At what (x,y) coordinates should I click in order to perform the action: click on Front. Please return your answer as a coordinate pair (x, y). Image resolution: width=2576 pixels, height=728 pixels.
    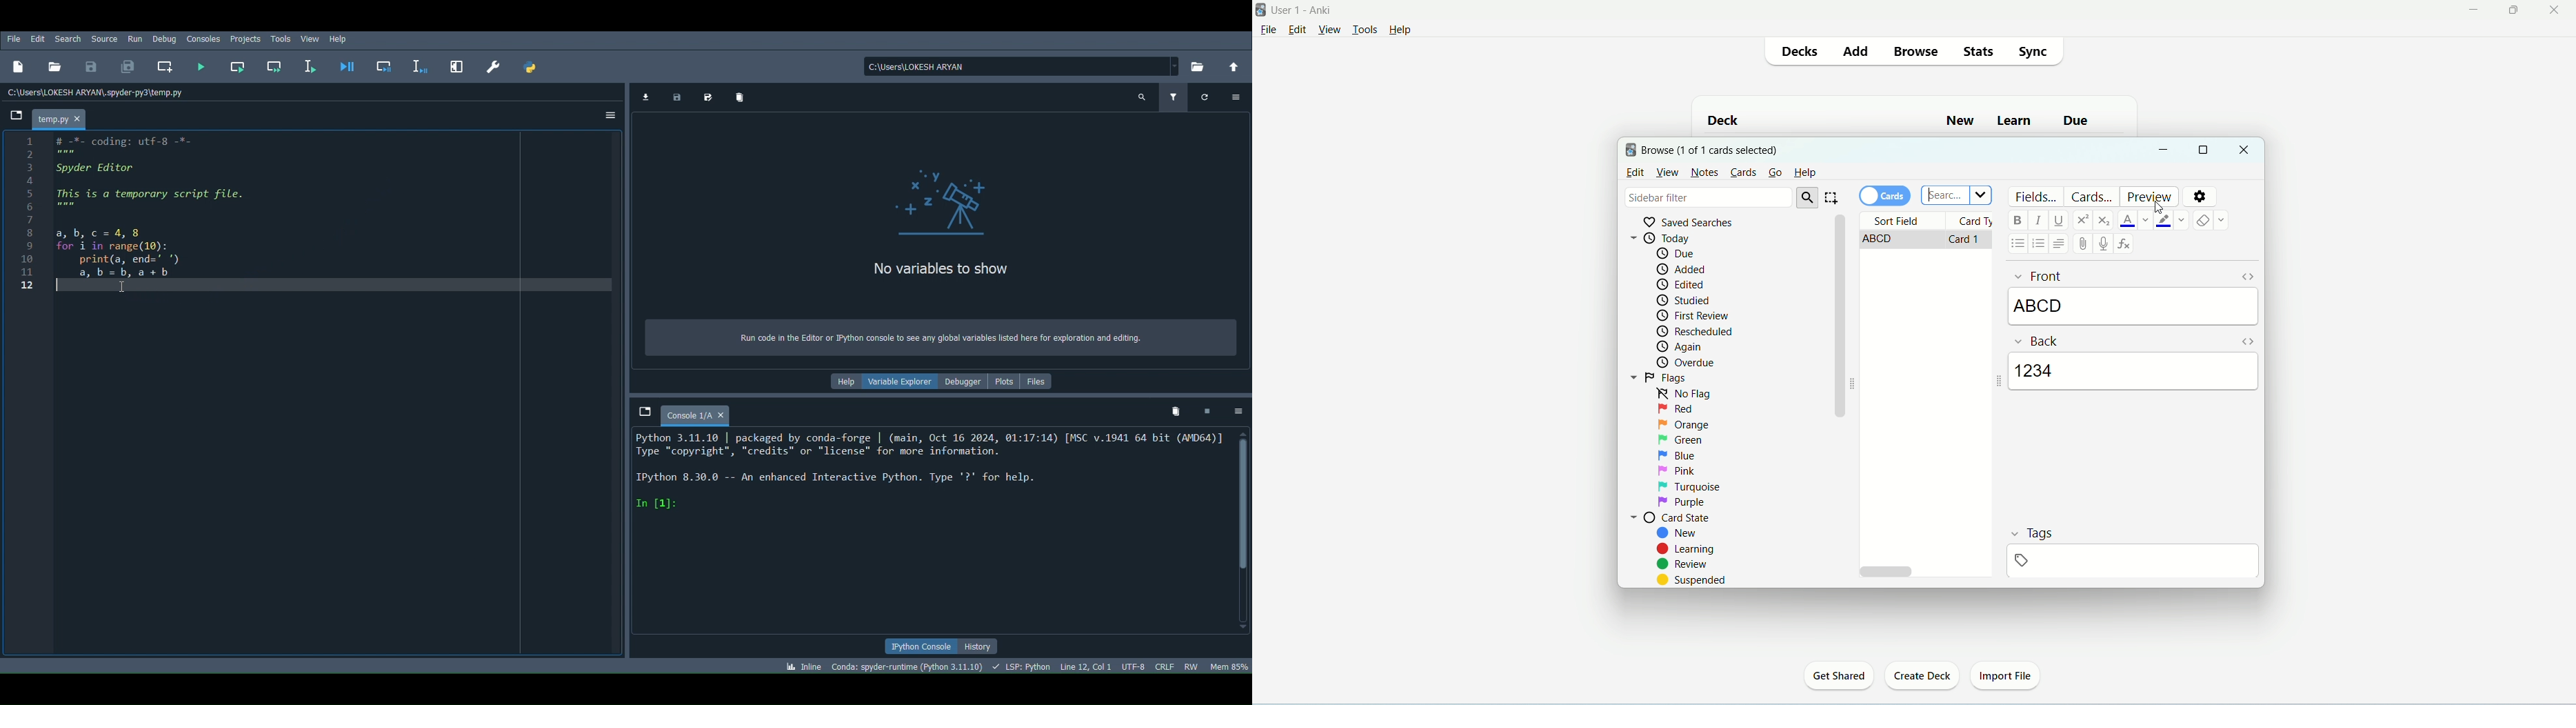
    Looking at the image, I should click on (2037, 277).